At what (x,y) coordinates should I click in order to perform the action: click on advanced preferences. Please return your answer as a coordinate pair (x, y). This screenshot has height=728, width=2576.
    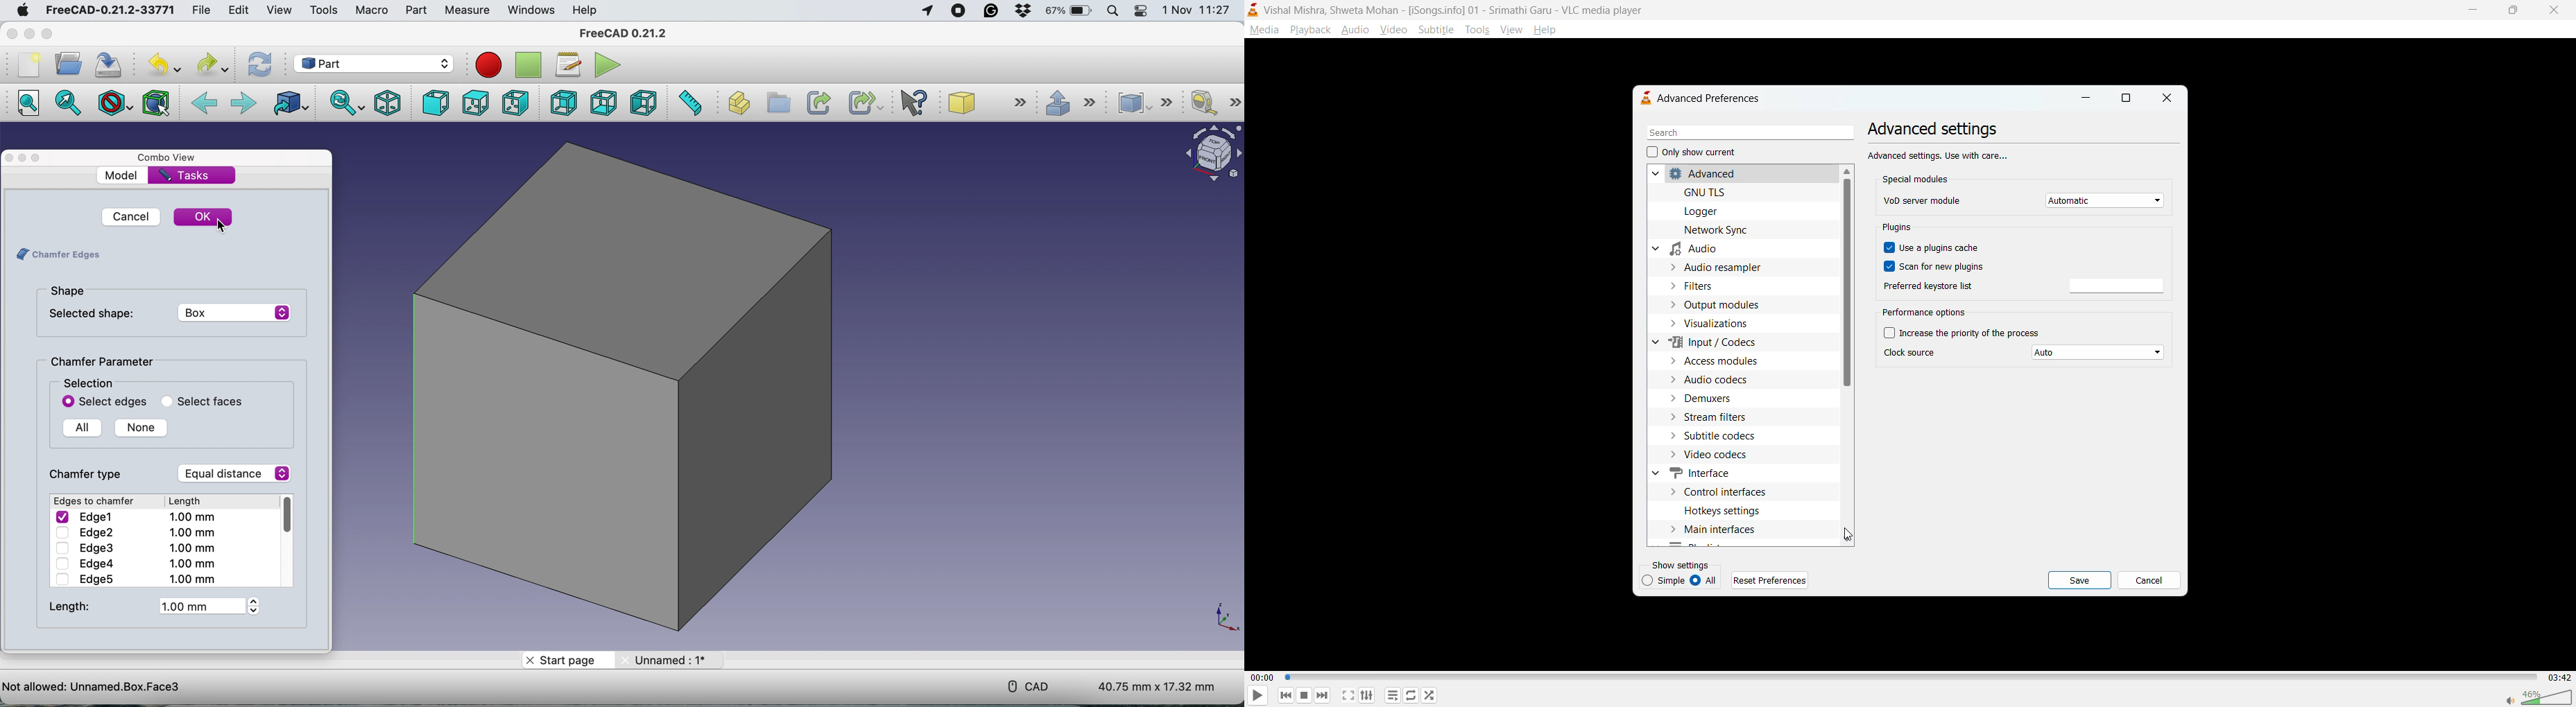
    Looking at the image, I should click on (1707, 98).